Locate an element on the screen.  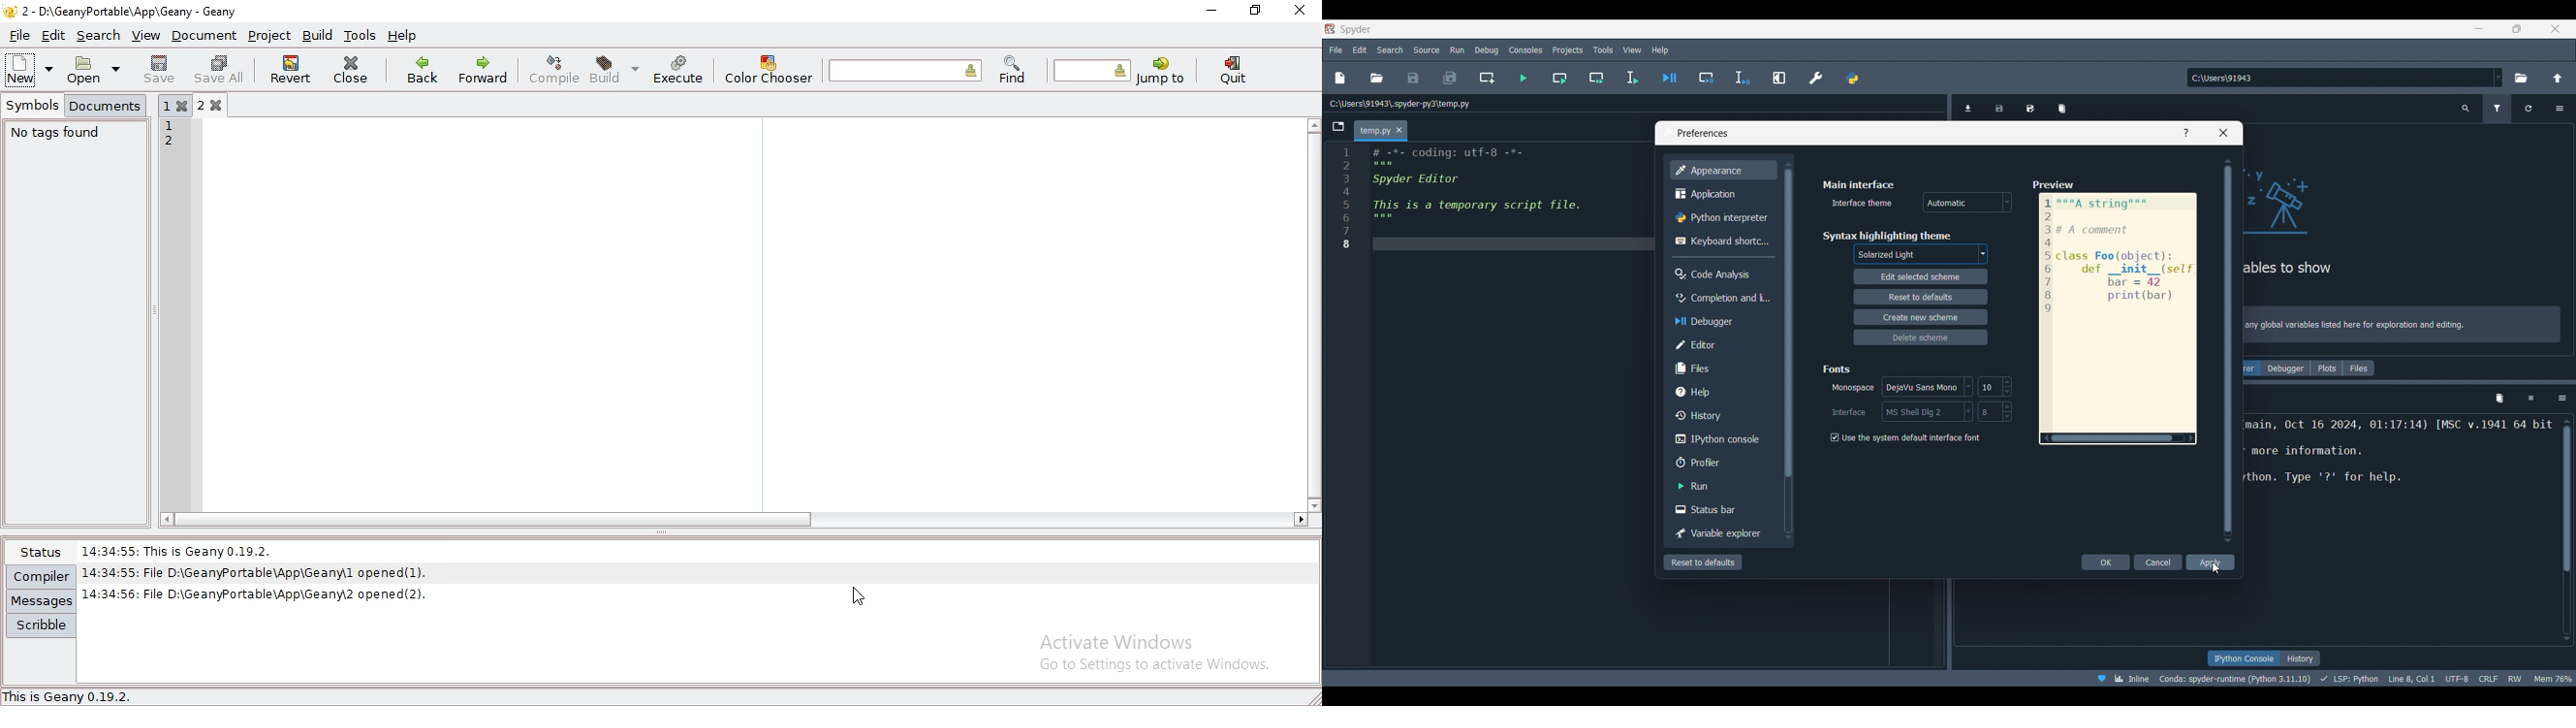
reset to defaults is located at coordinates (1920, 296).